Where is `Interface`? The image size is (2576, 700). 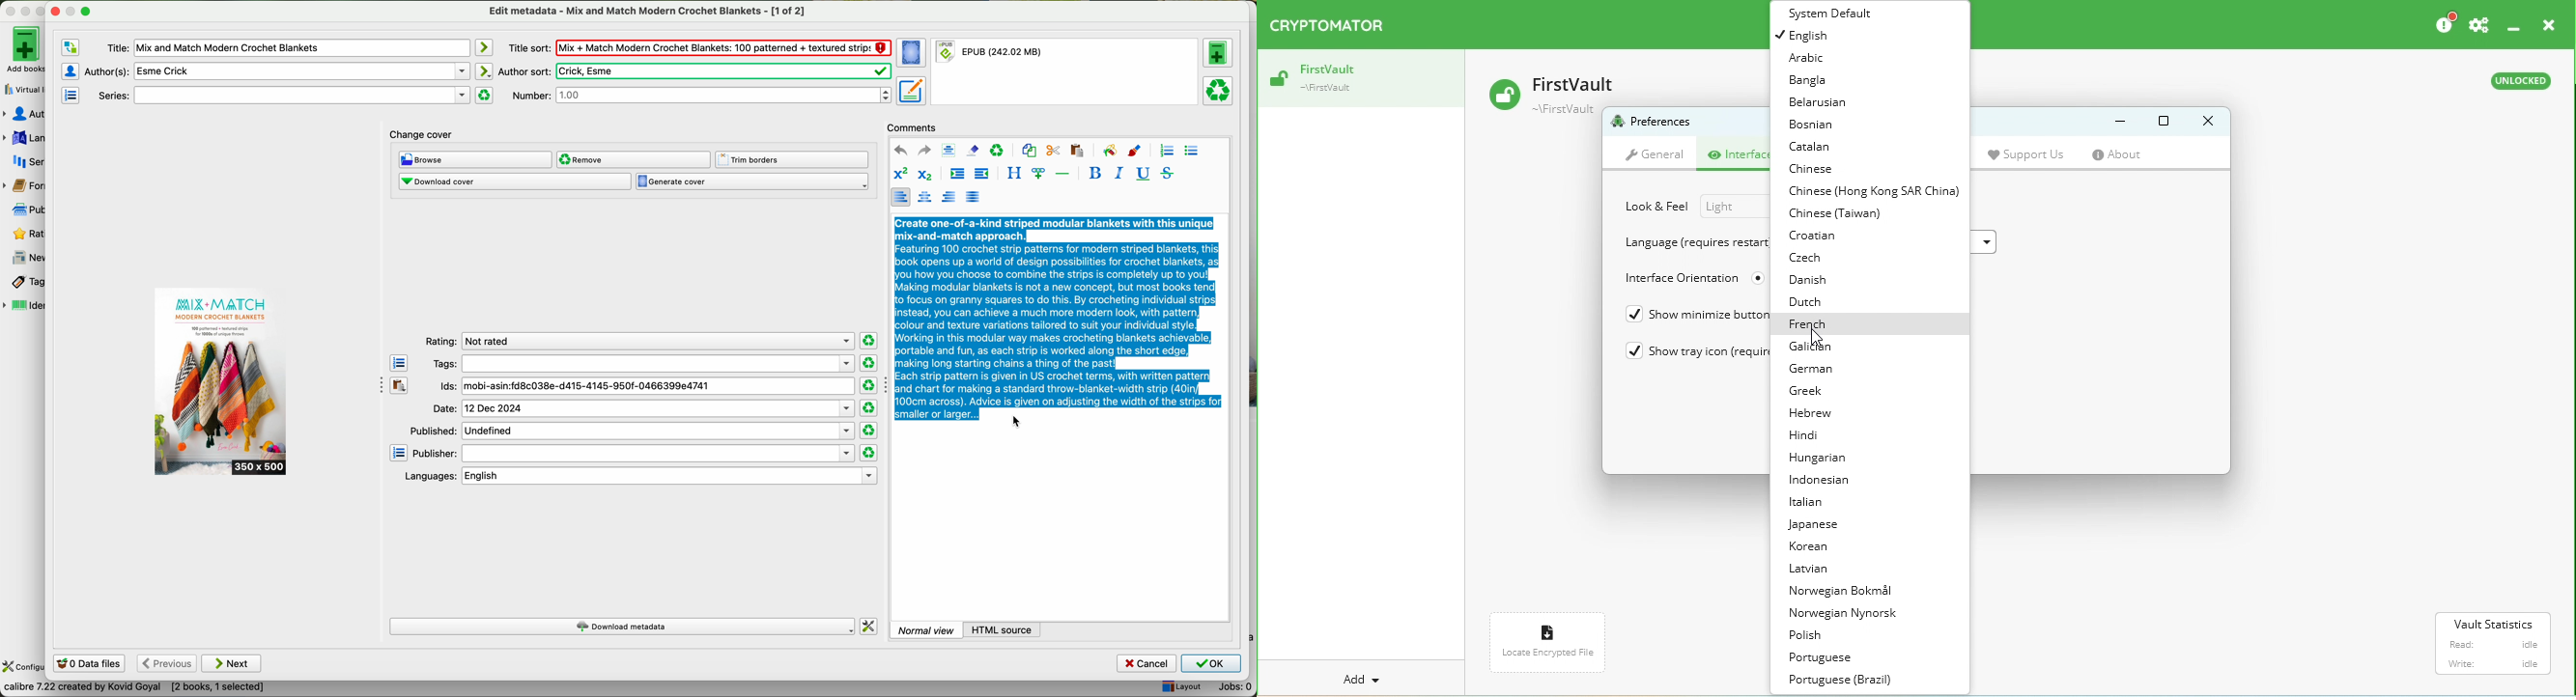 Interface is located at coordinates (1737, 157).